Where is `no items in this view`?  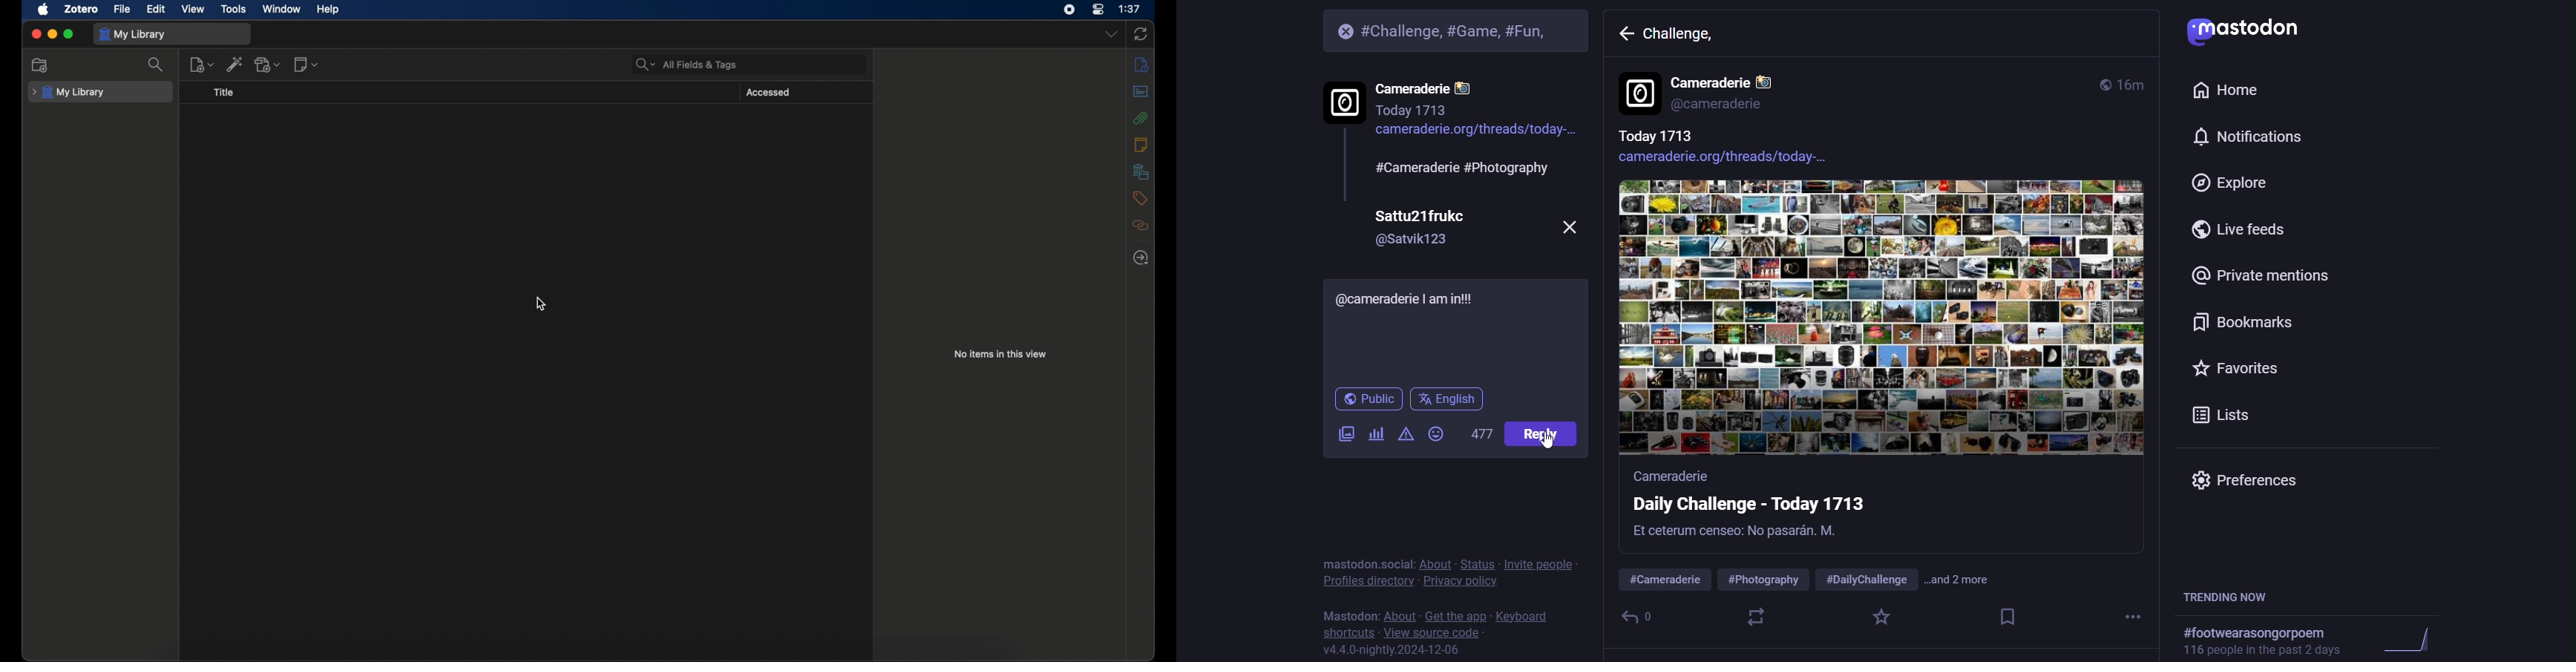
no items in this view is located at coordinates (1001, 354).